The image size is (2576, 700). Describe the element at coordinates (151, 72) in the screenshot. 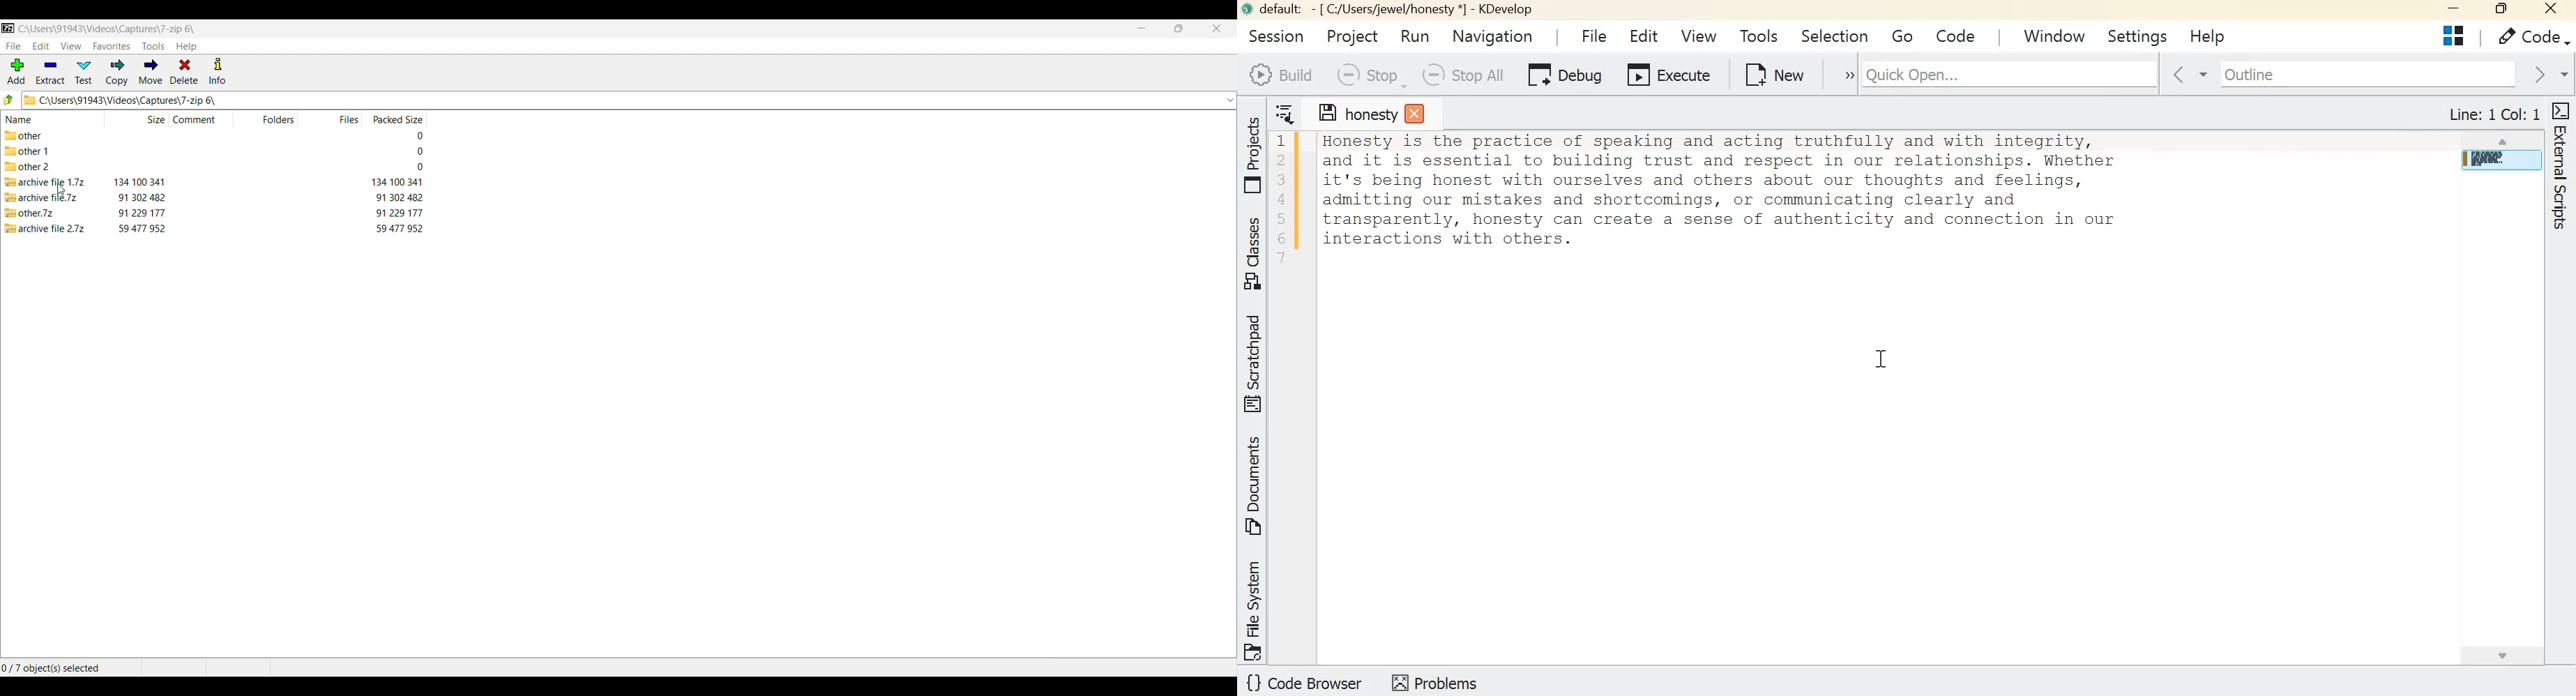

I see `Move` at that location.